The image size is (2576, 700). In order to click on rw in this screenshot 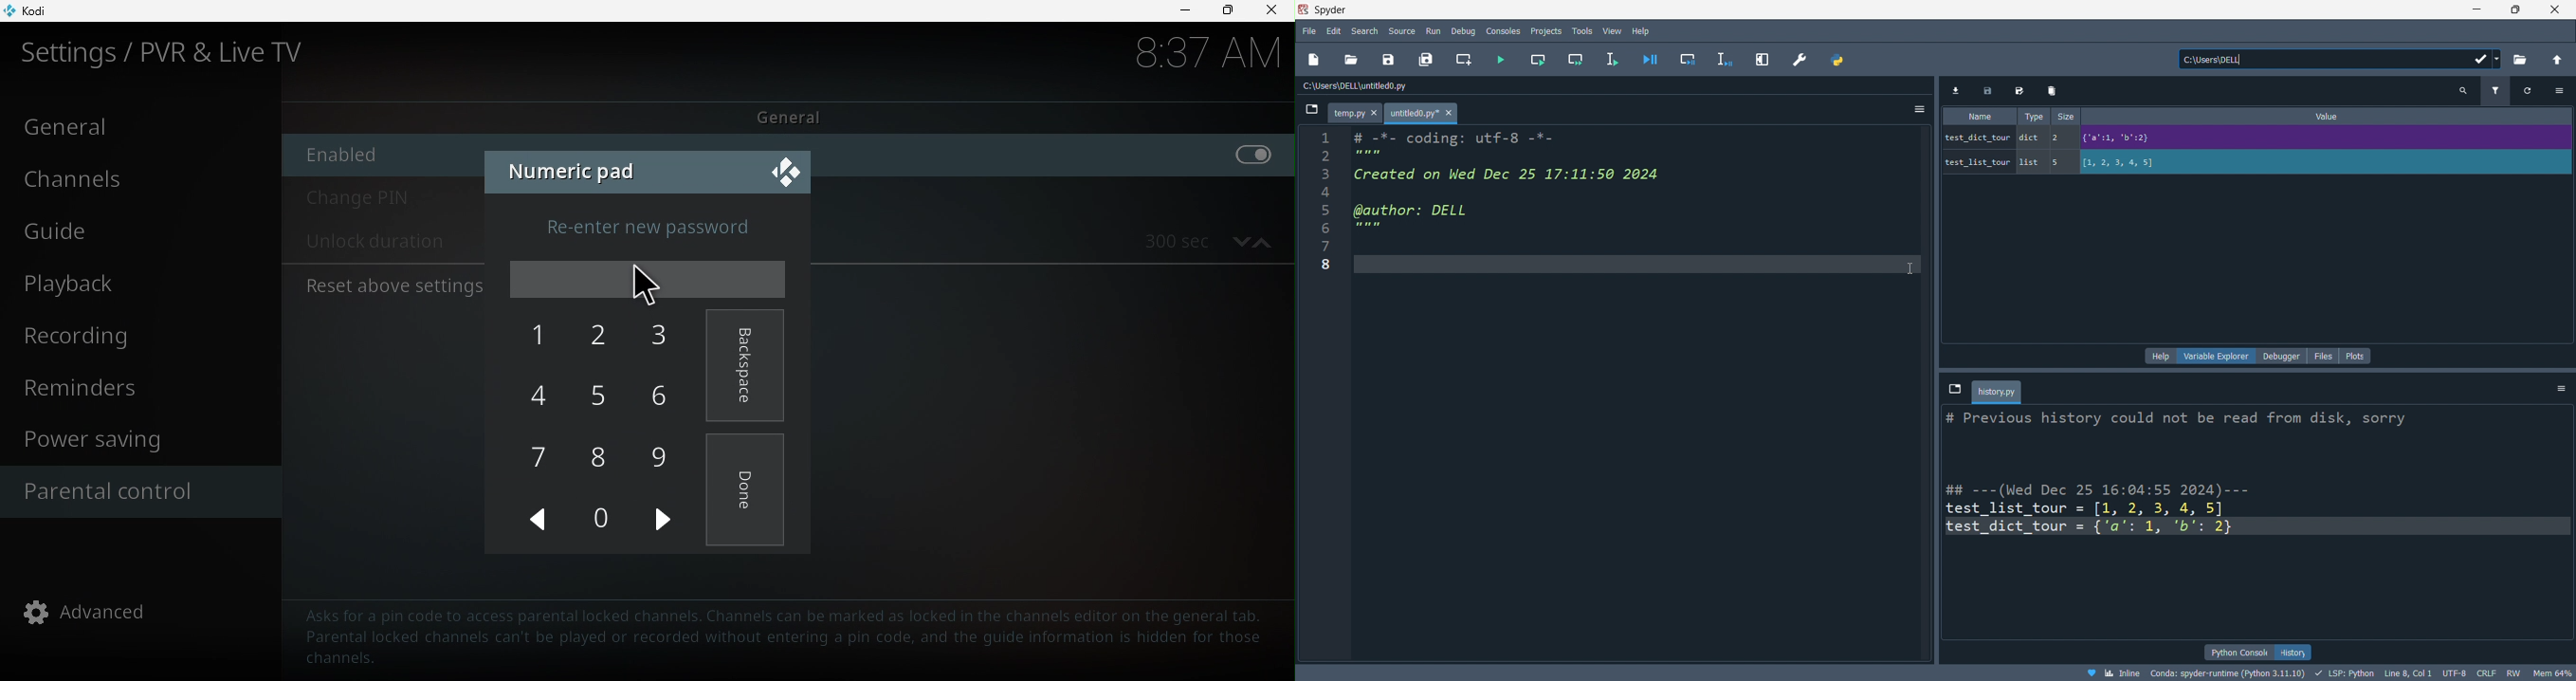, I will do `click(2512, 674)`.